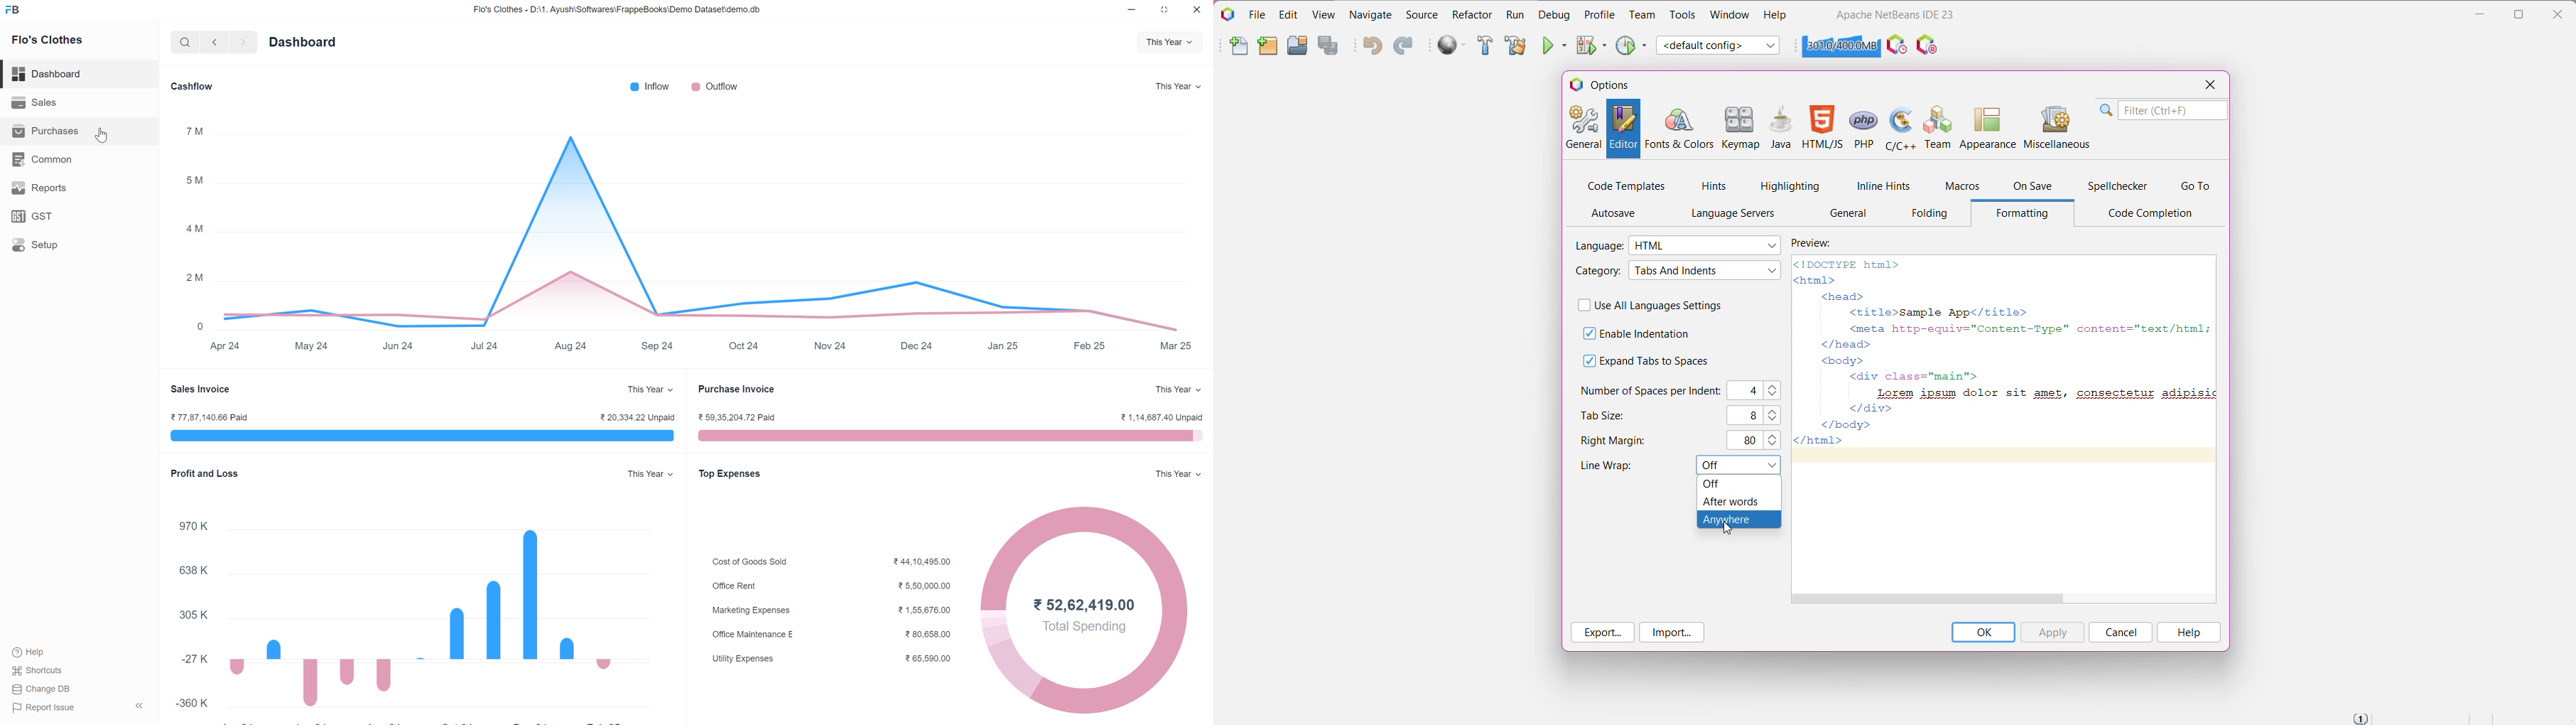 The height and width of the screenshot is (728, 2576). What do you see at coordinates (312, 346) in the screenshot?
I see `May 24` at bounding box center [312, 346].